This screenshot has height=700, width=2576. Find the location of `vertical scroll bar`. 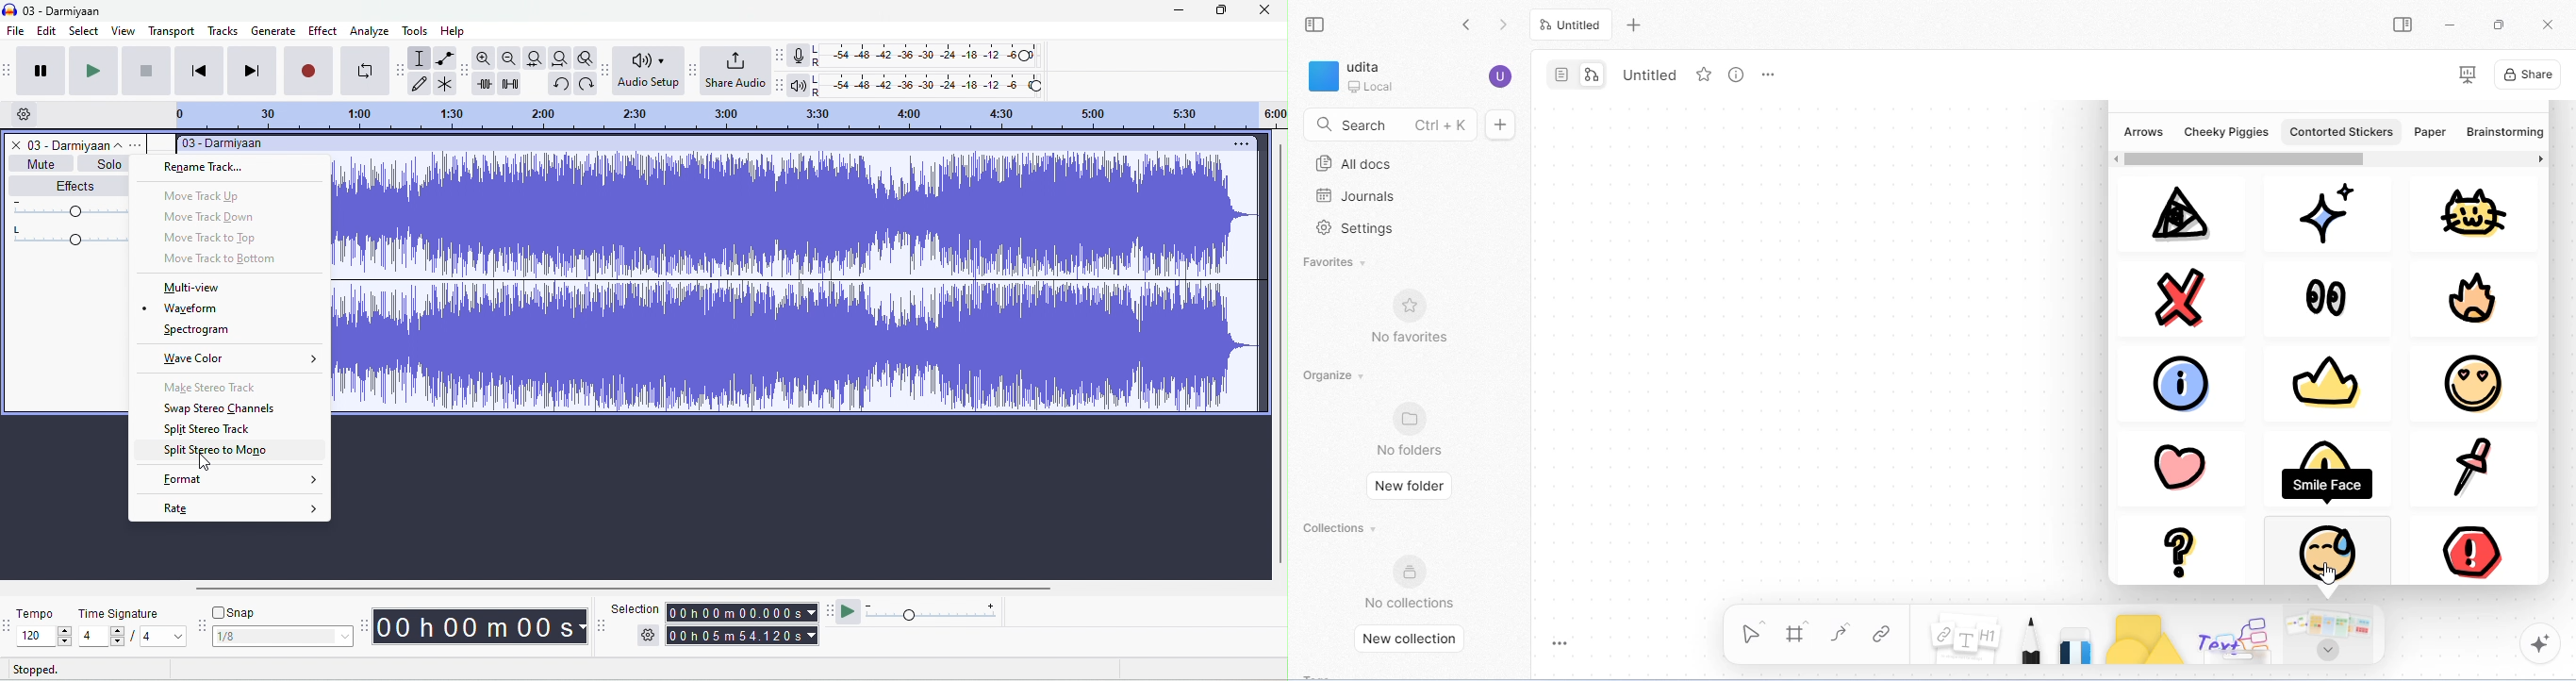

vertical scroll bar is located at coordinates (1280, 357).